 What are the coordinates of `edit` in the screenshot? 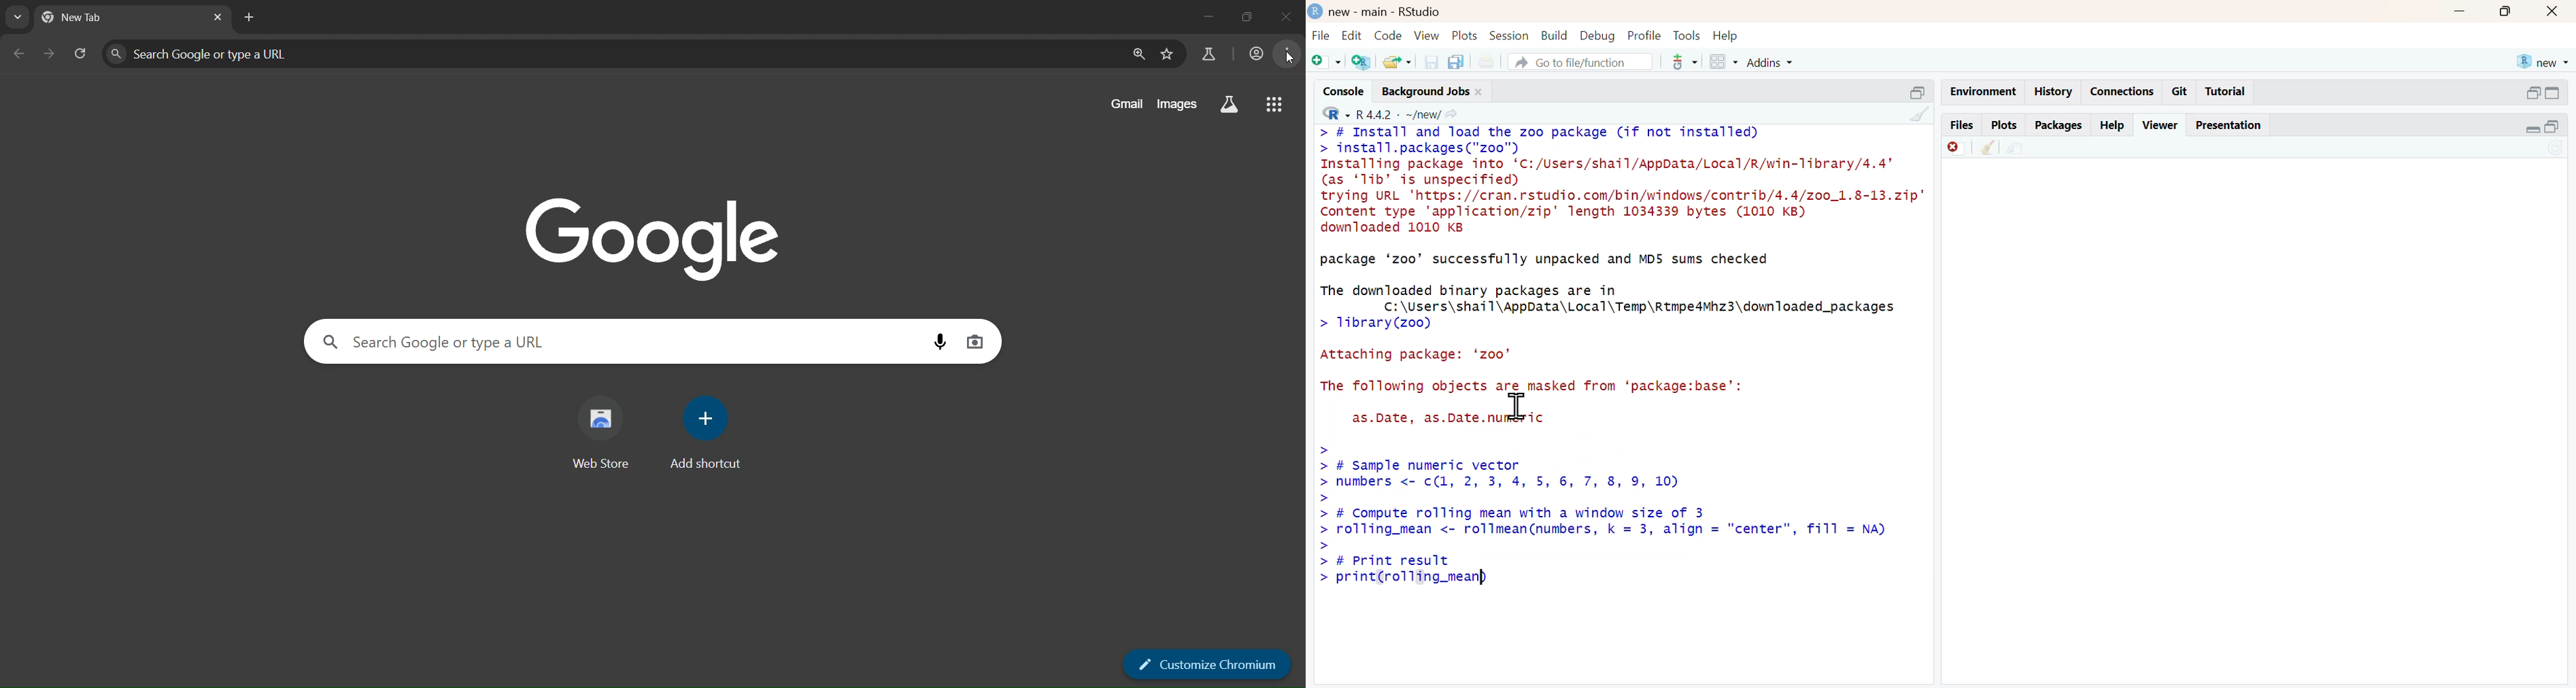 It's located at (1352, 35).